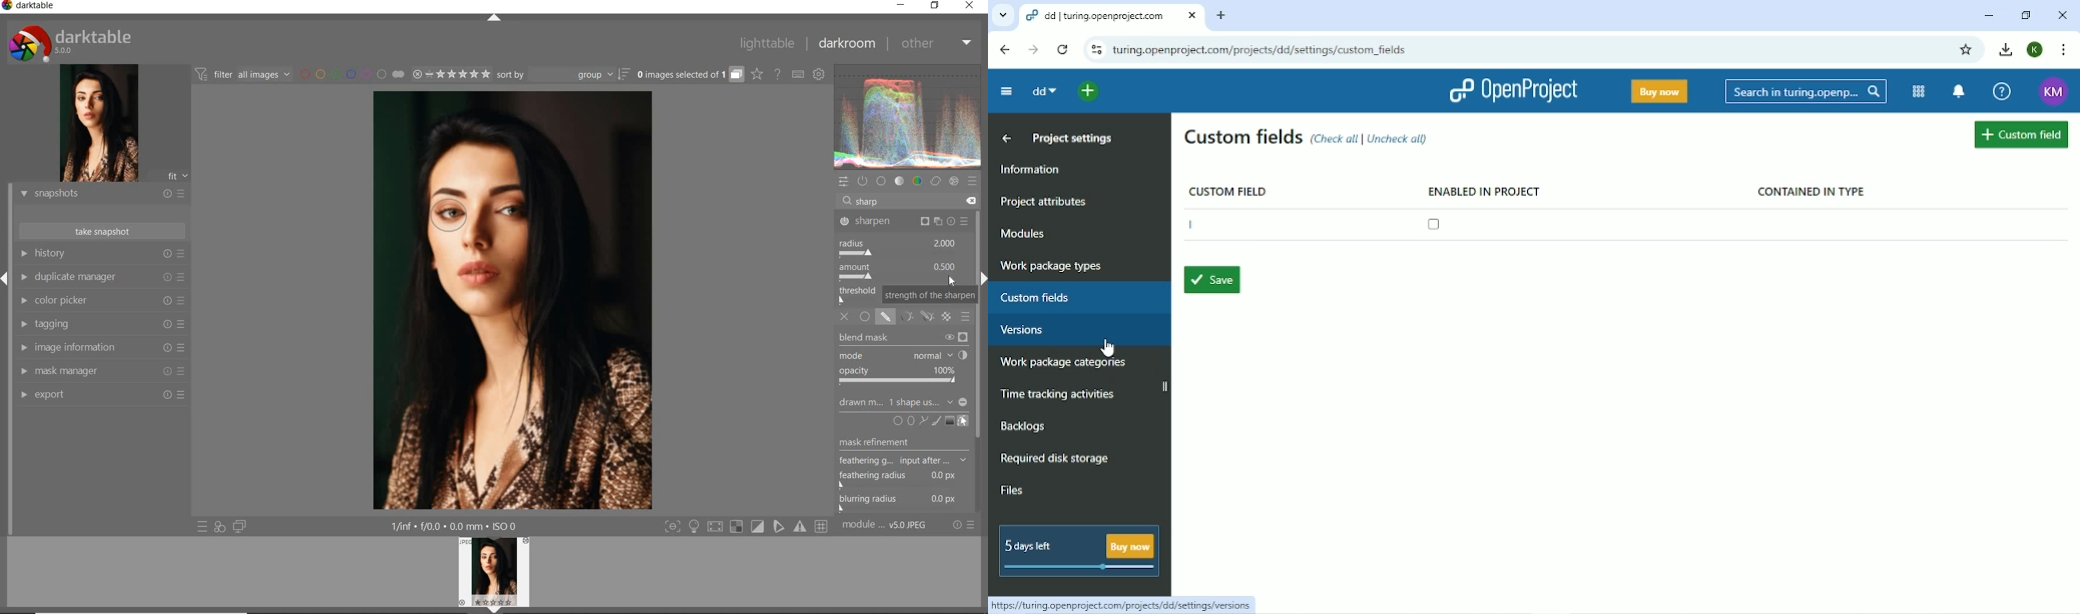  I want to click on cursor position, so click(953, 282).